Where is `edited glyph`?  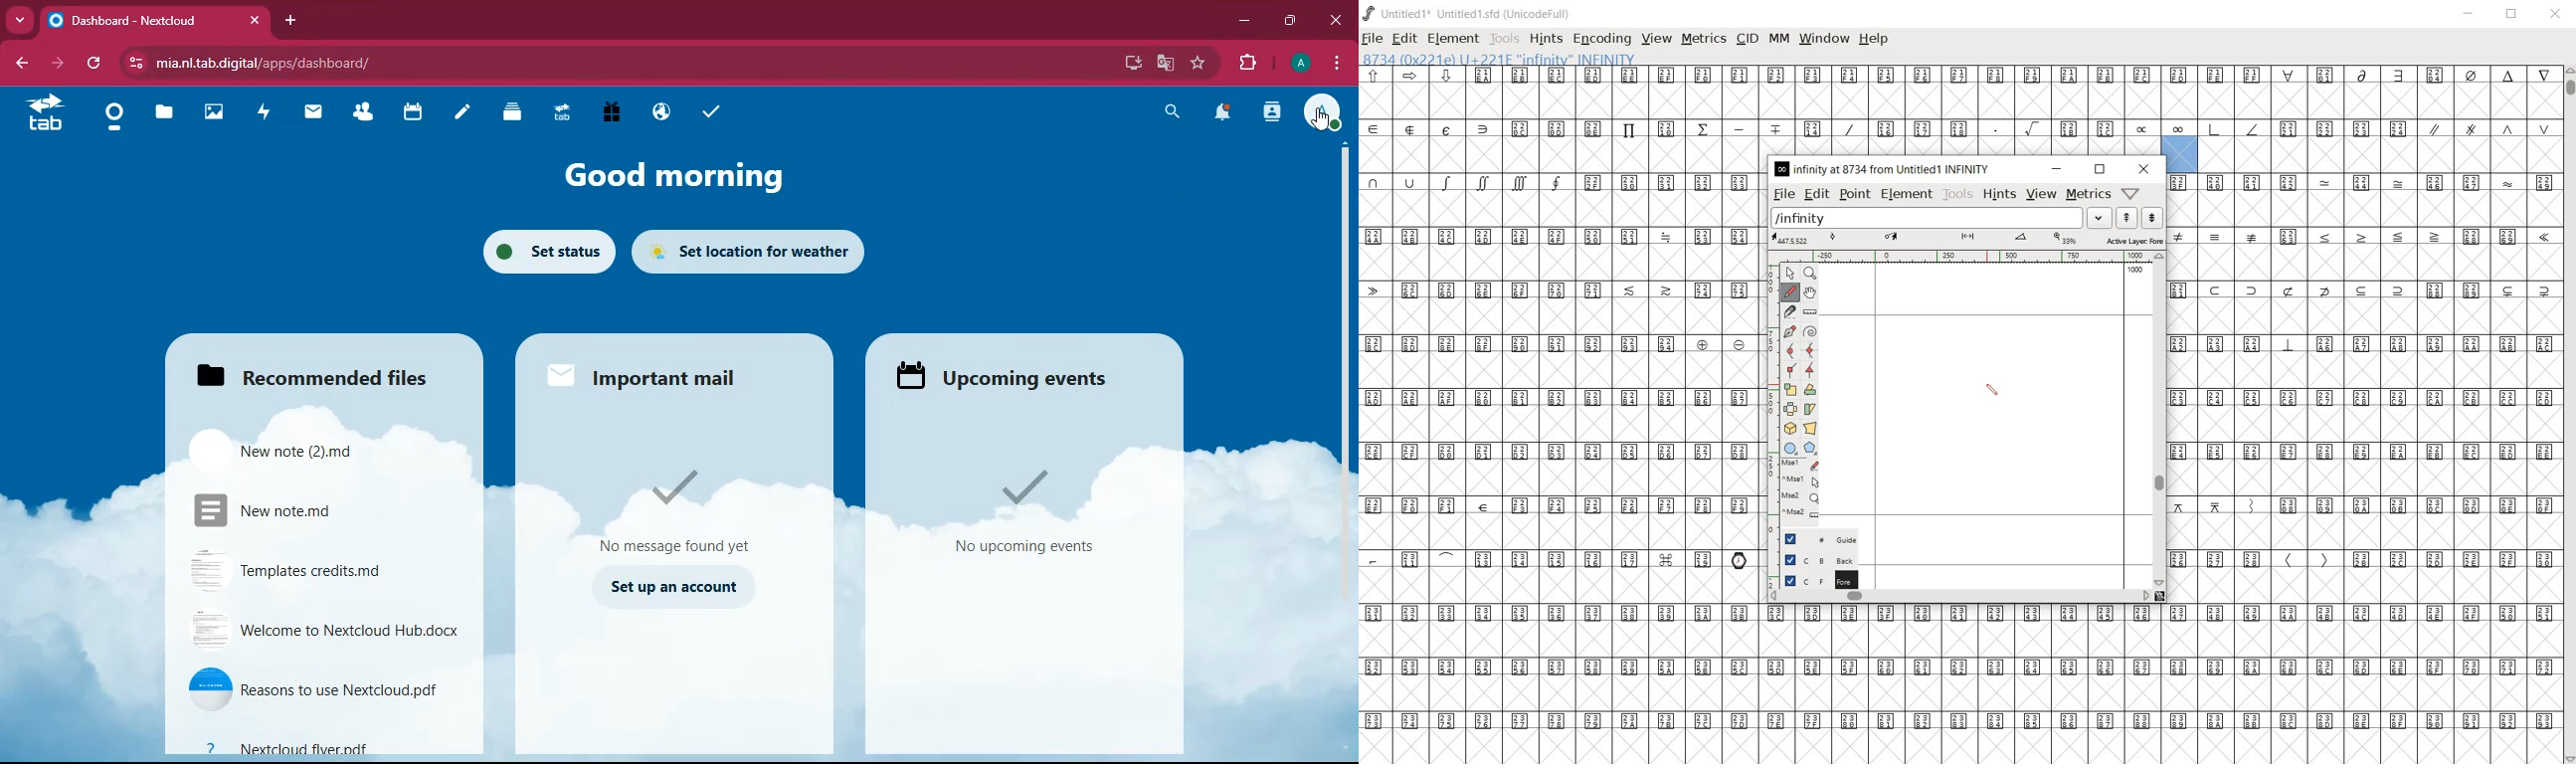
edited glyph is located at coordinates (1966, 746).